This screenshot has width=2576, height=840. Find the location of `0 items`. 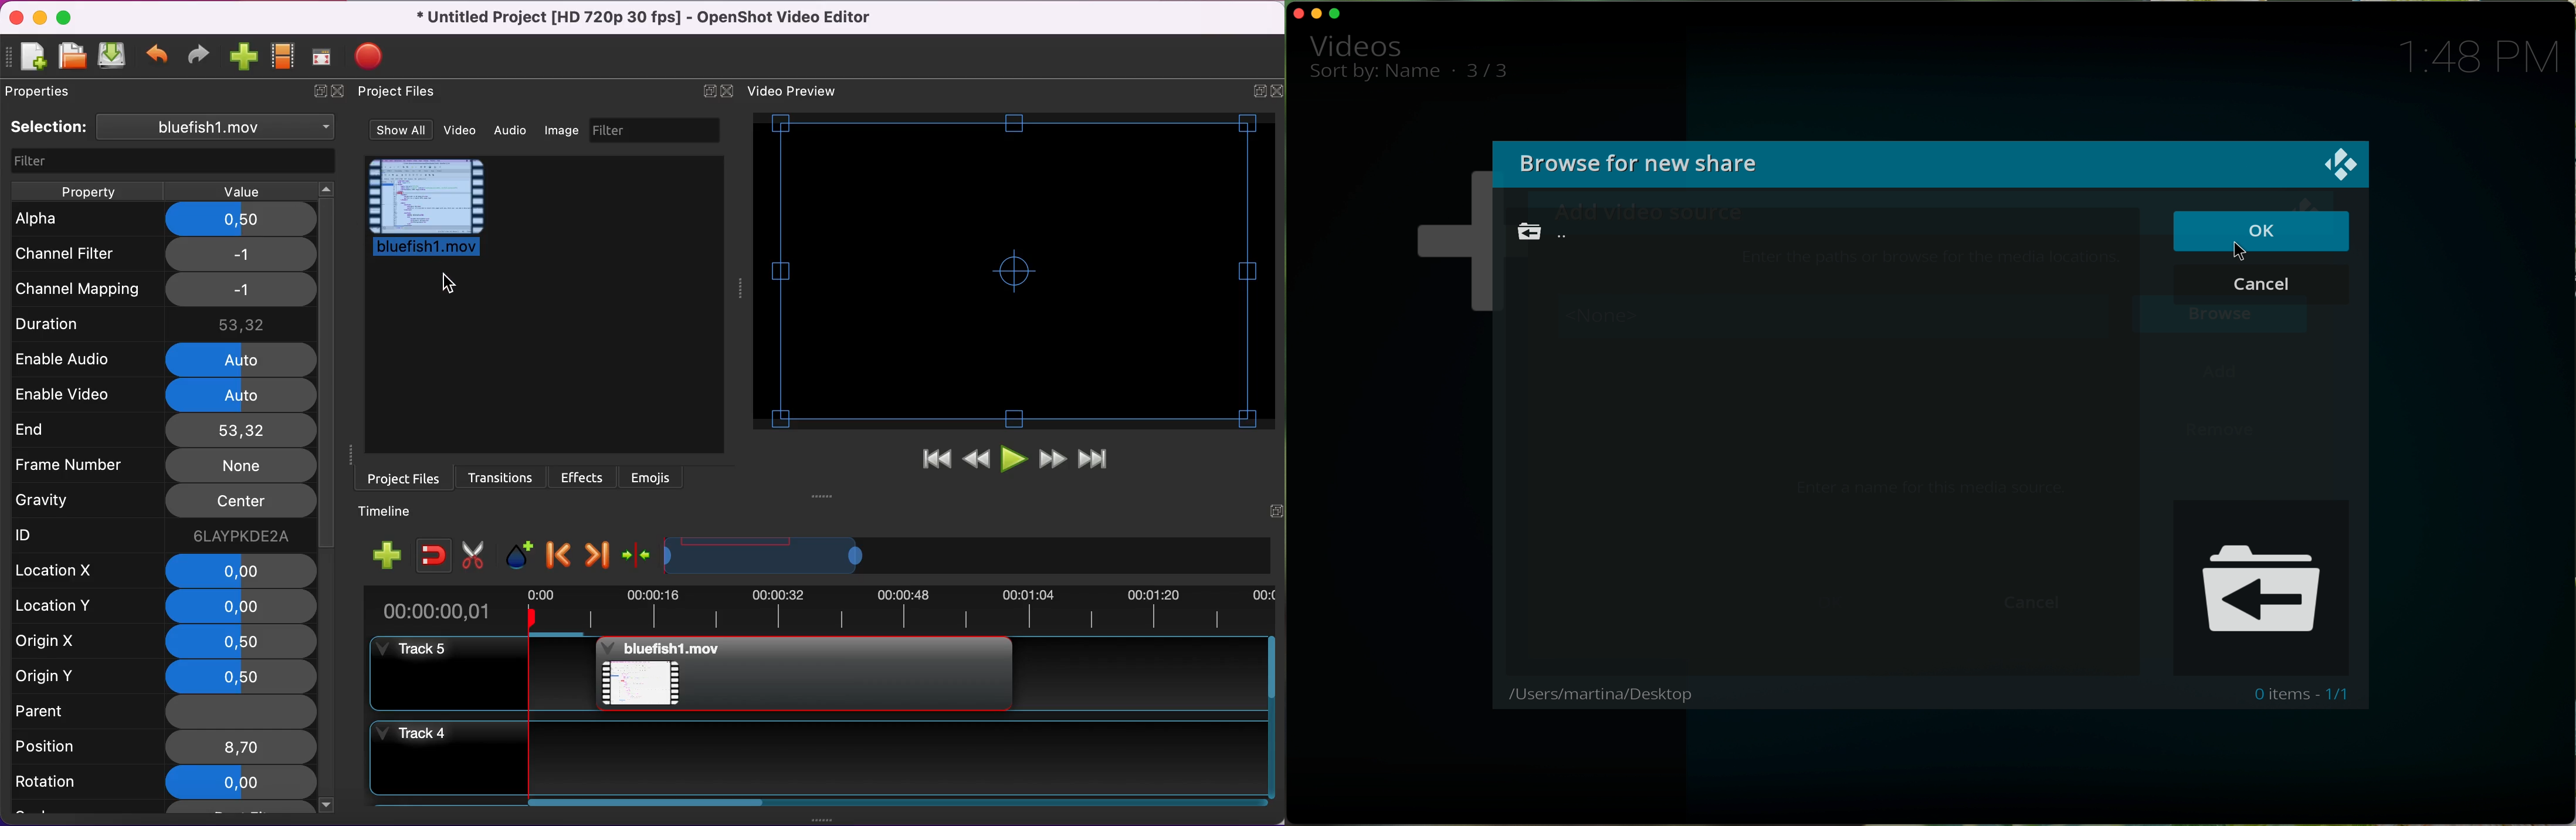

0 items is located at coordinates (2280, 696).